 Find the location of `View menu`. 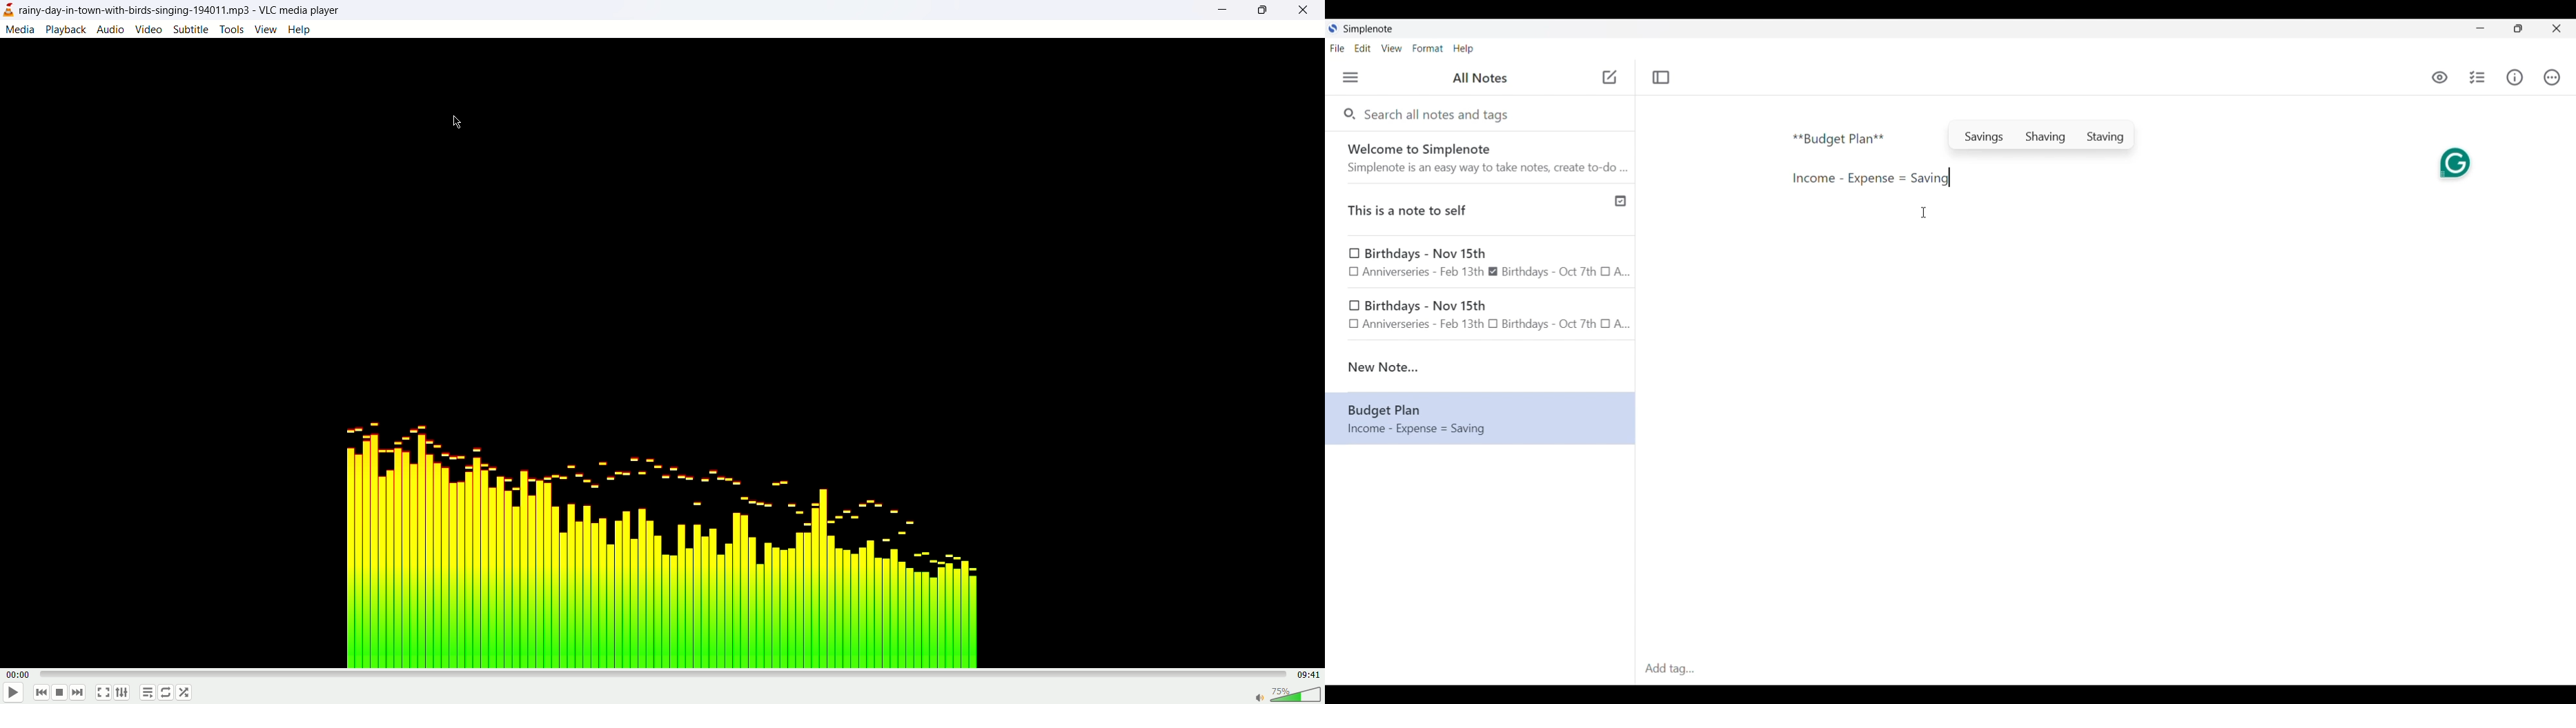

View menu is located at coordinates (1392, 48).